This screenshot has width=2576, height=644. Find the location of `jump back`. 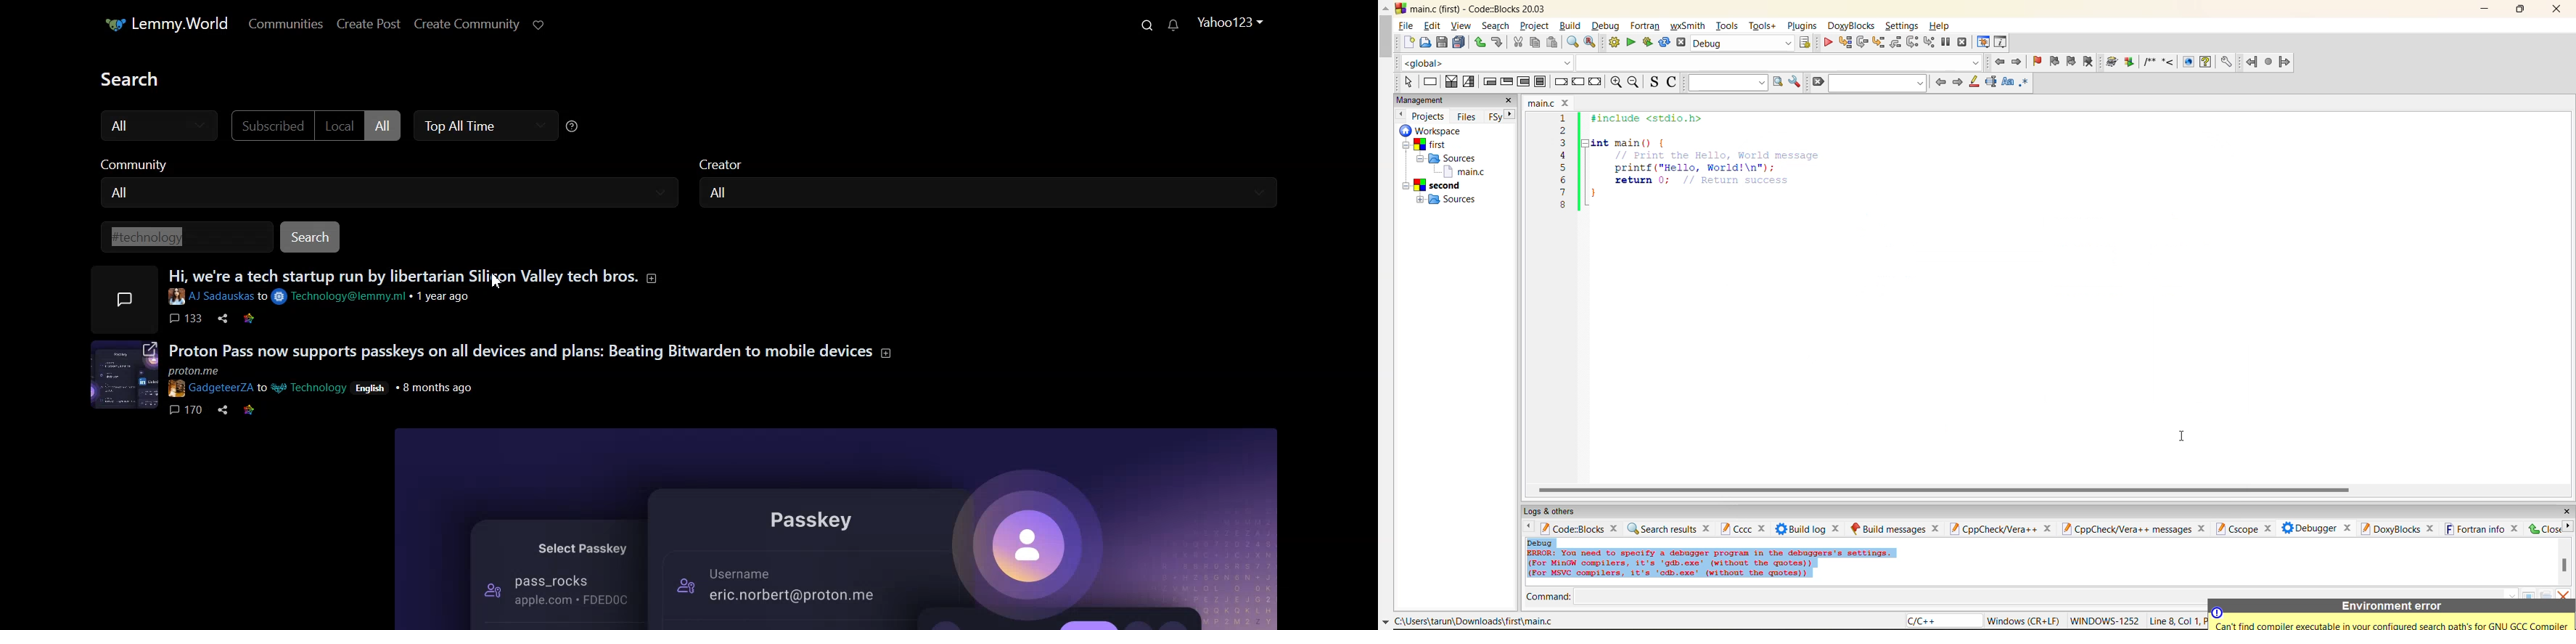

jump back is located at coordinates (1998, 62).